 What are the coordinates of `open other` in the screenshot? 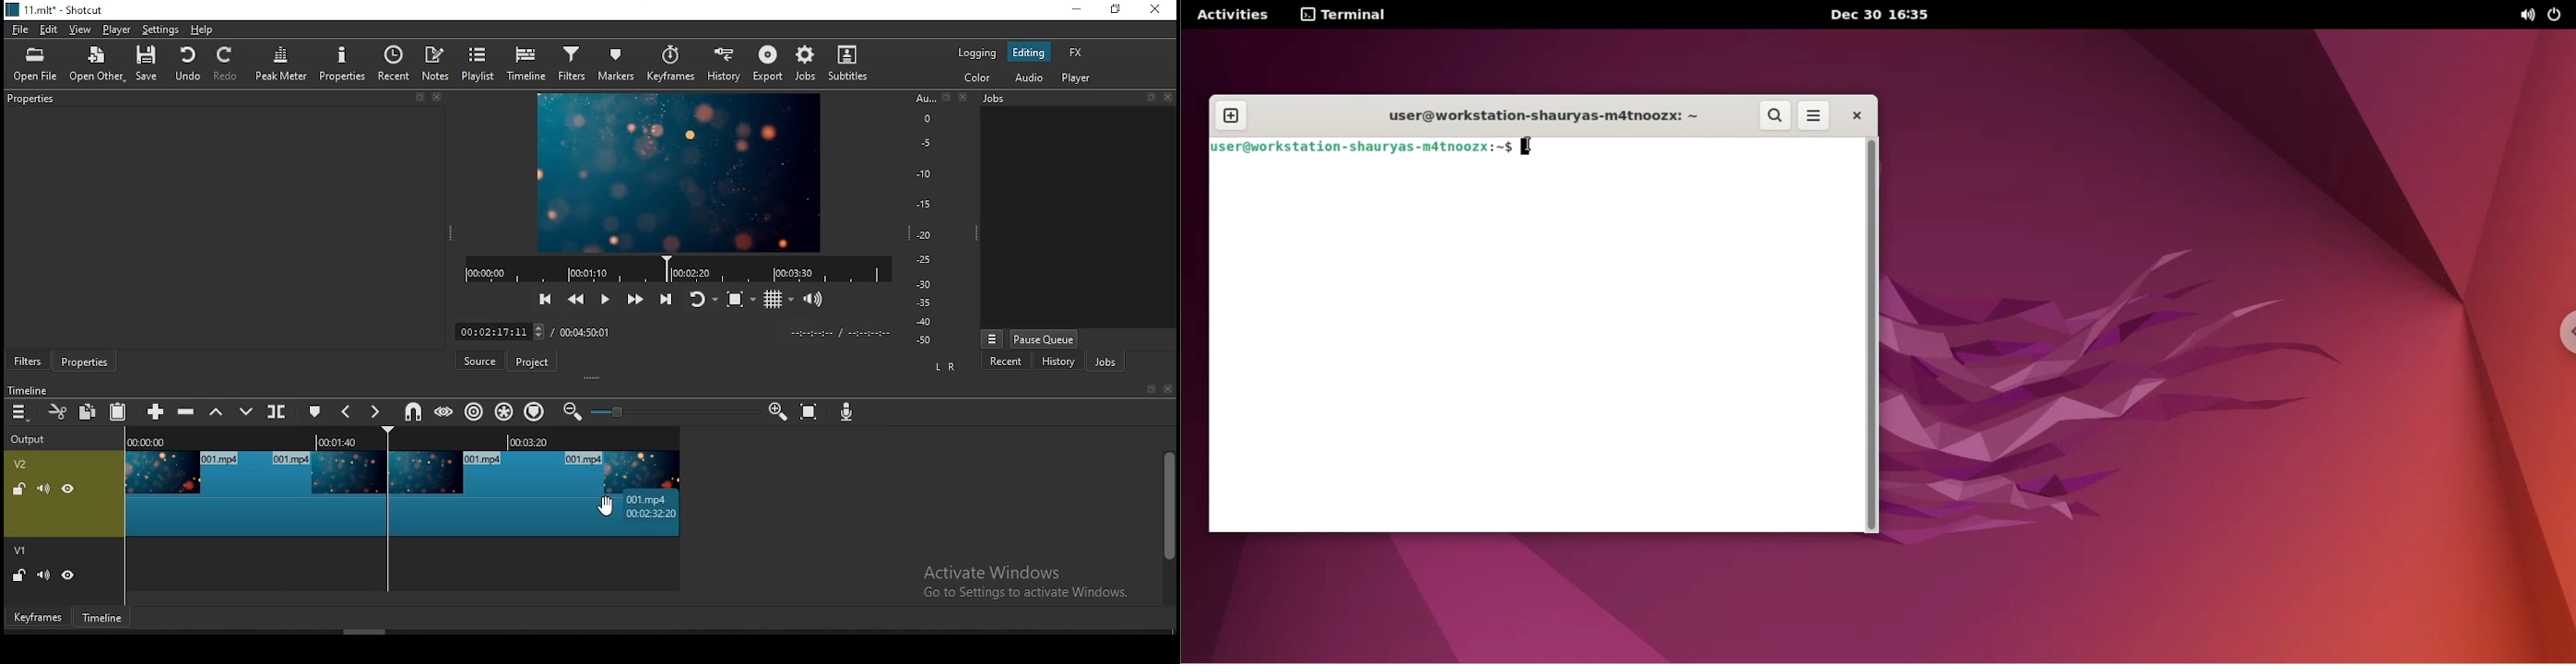 It's located at (92, 62).